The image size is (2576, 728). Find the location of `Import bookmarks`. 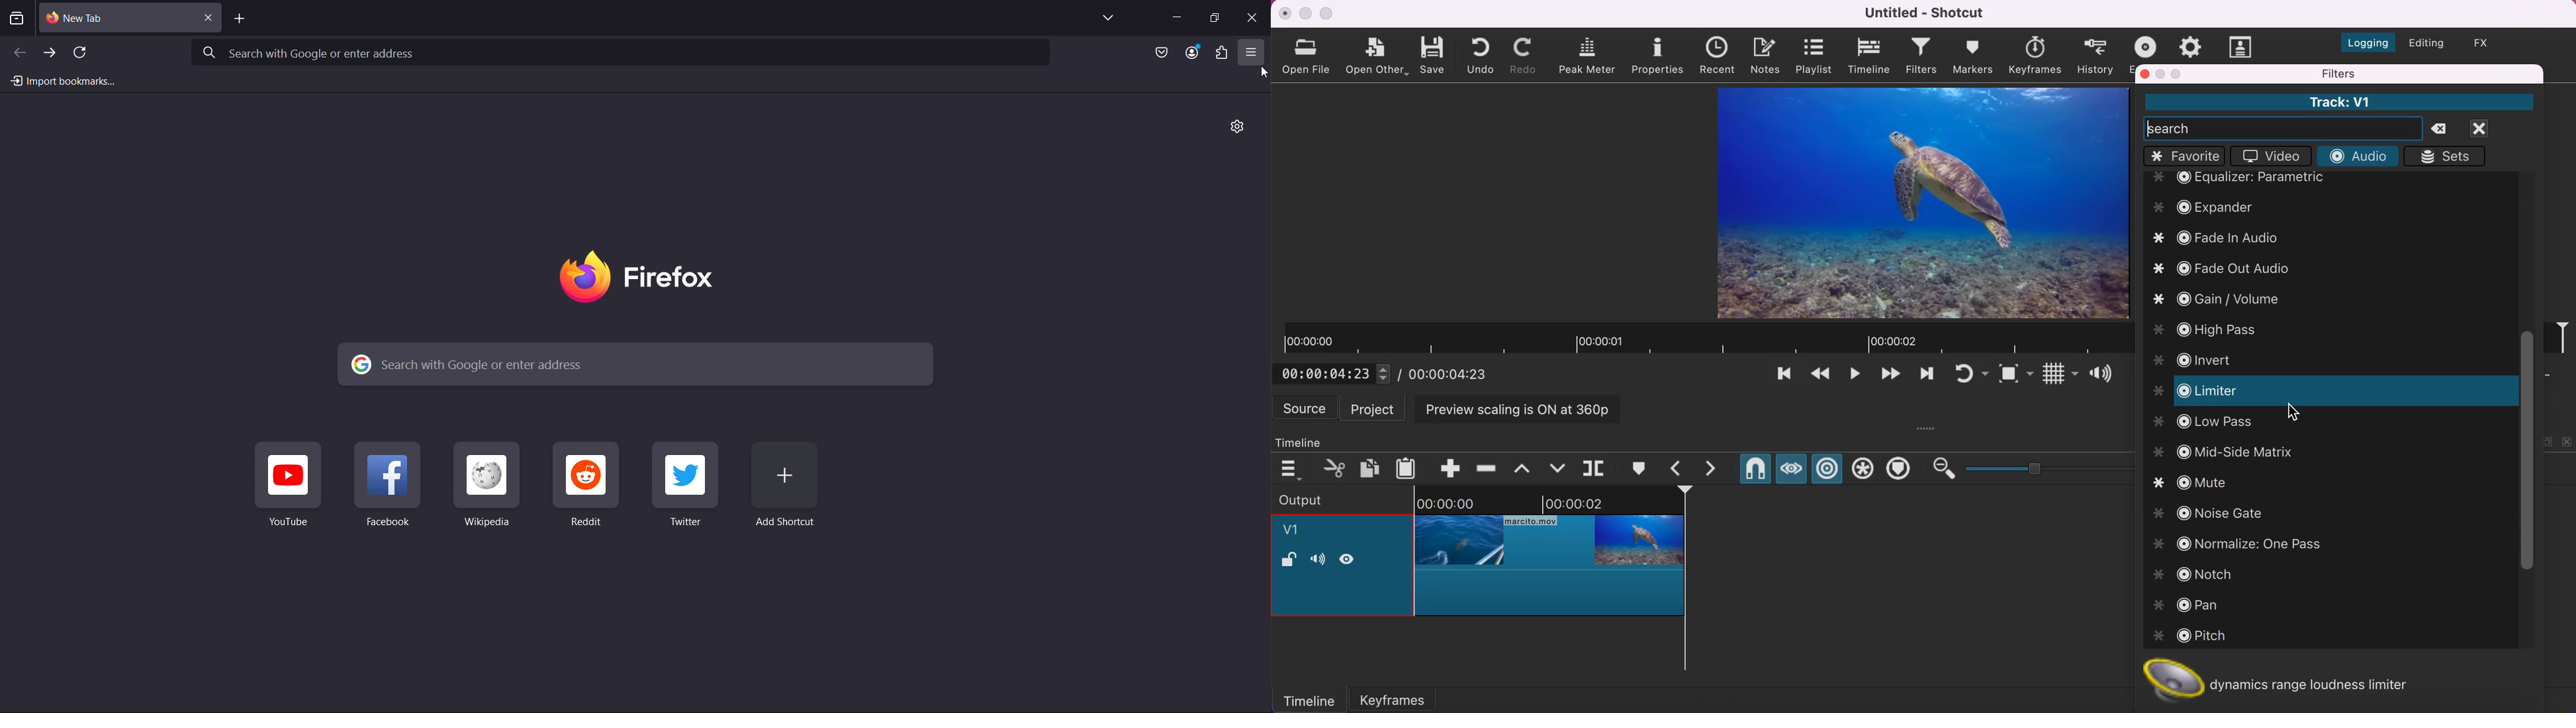

Import bookmarks is located at coordinates (63, 82).